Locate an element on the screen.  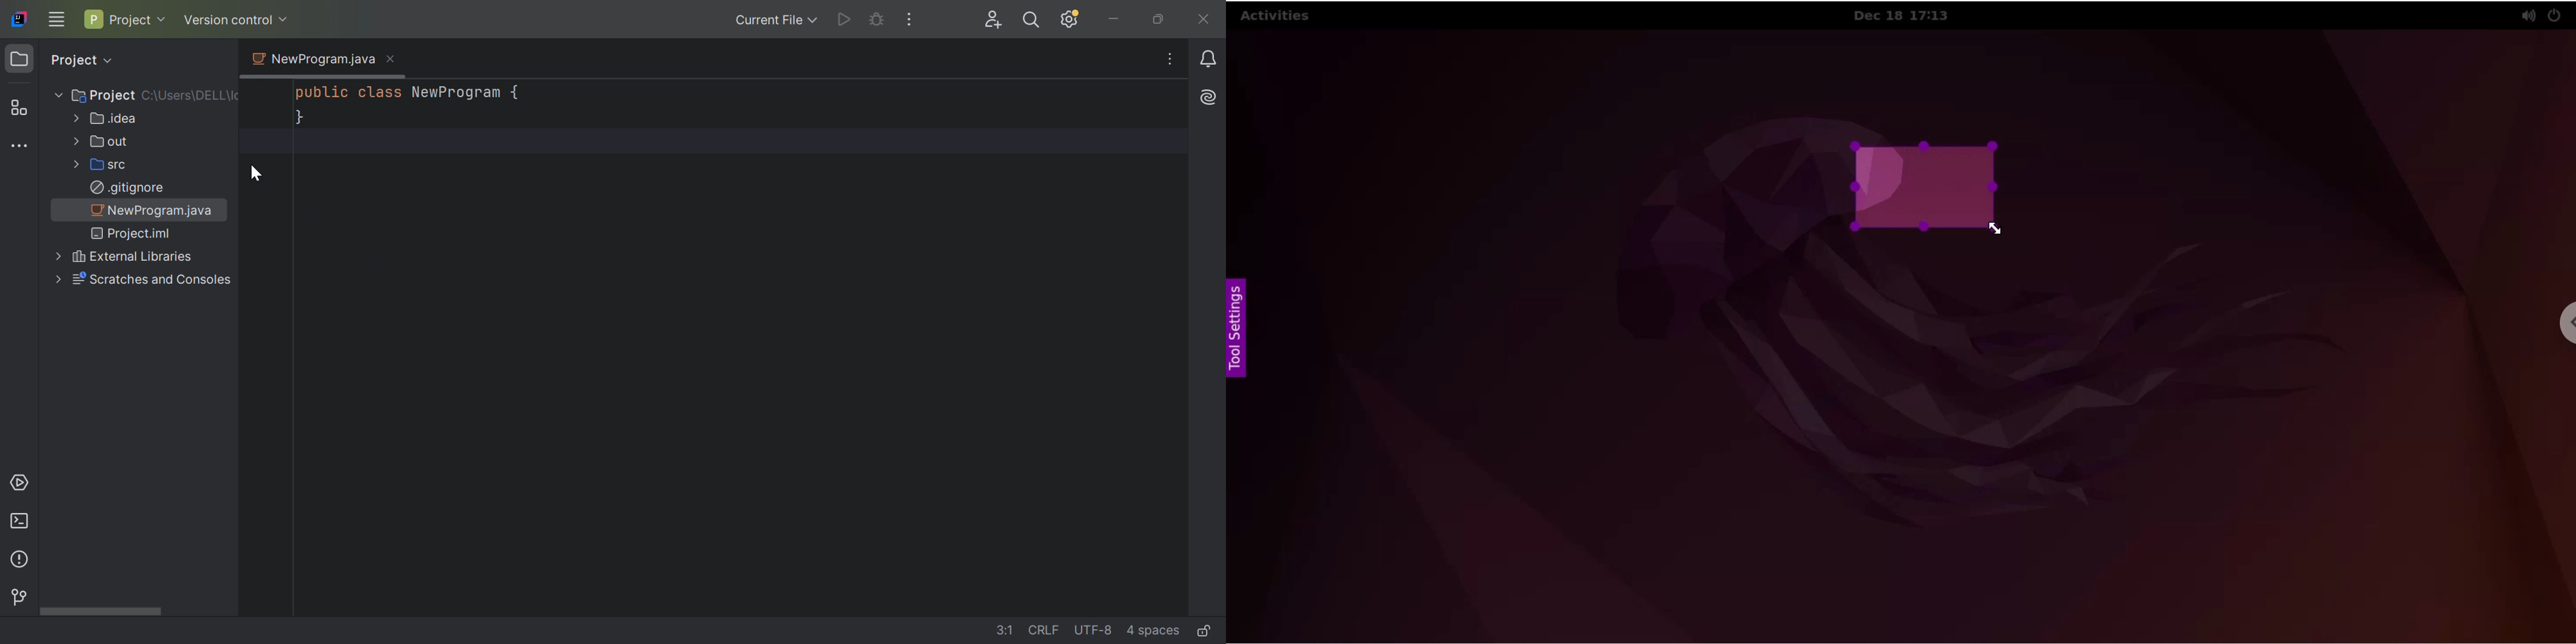
Drop Down is located at coordinates (56, 280).